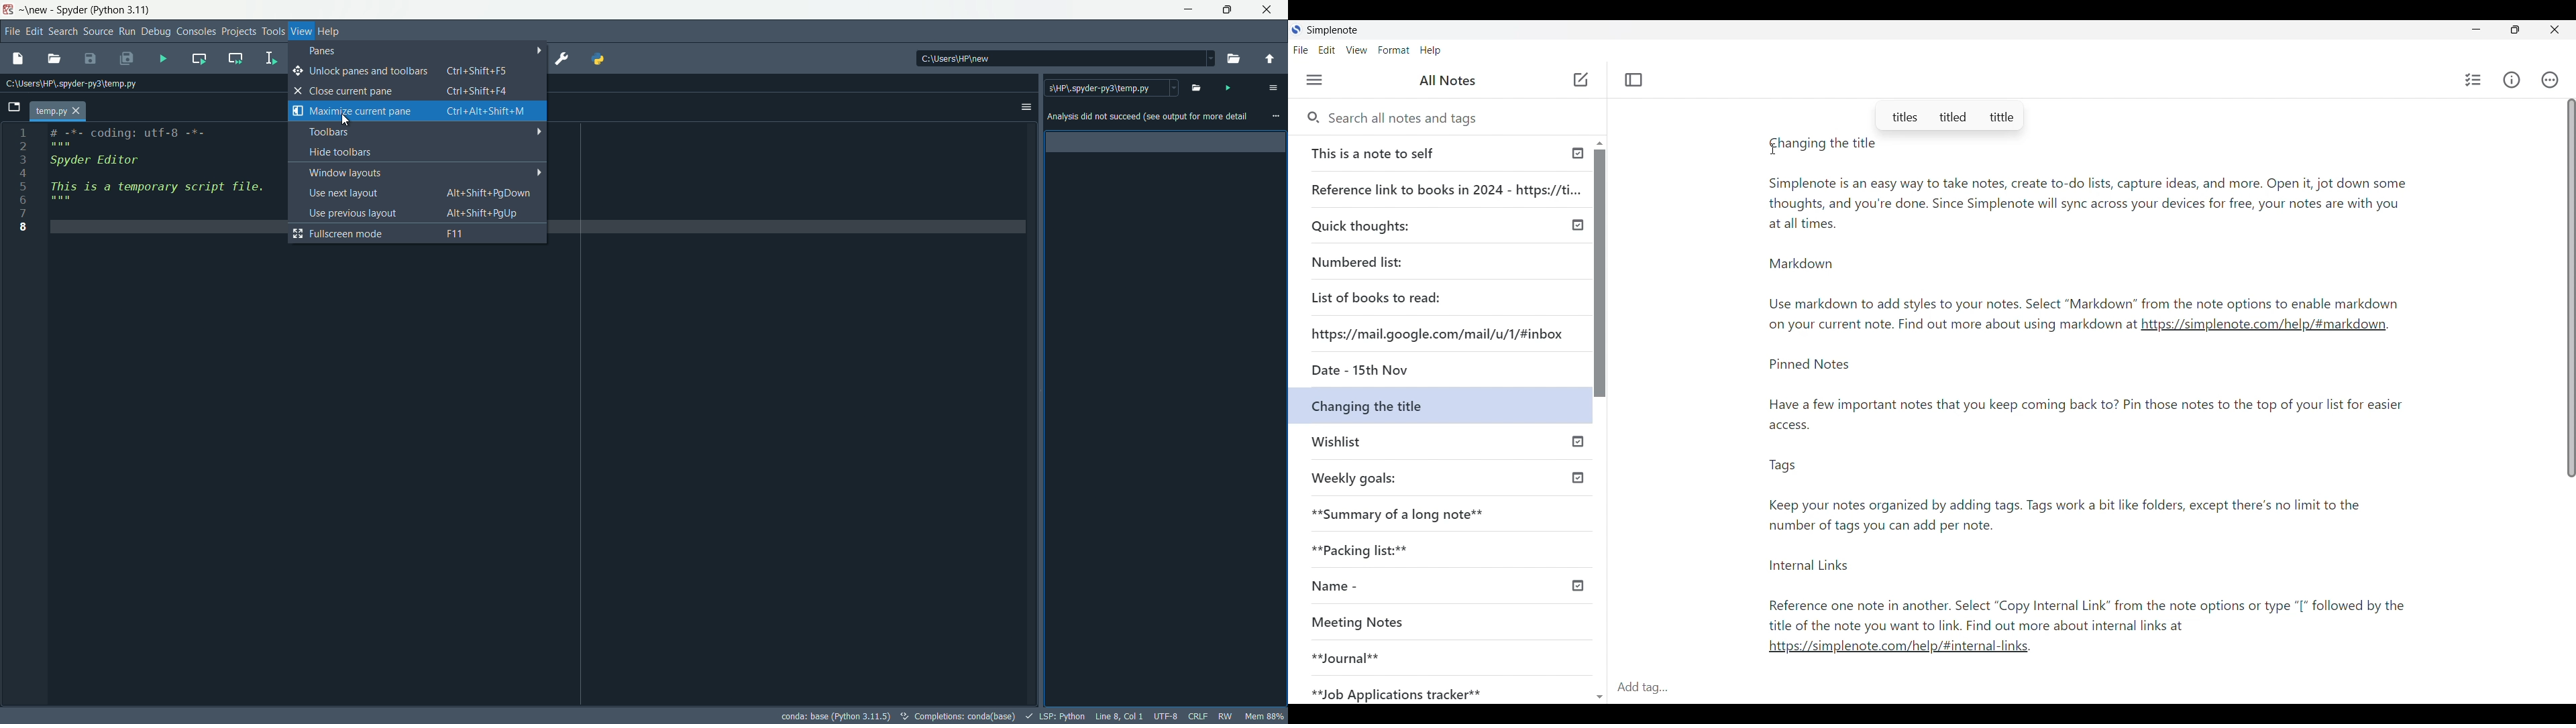 This screenshot has height=728, width=2576. Describe the element at coordinates (1296, 29) in the screenshot. I see `Software logo` at that location.